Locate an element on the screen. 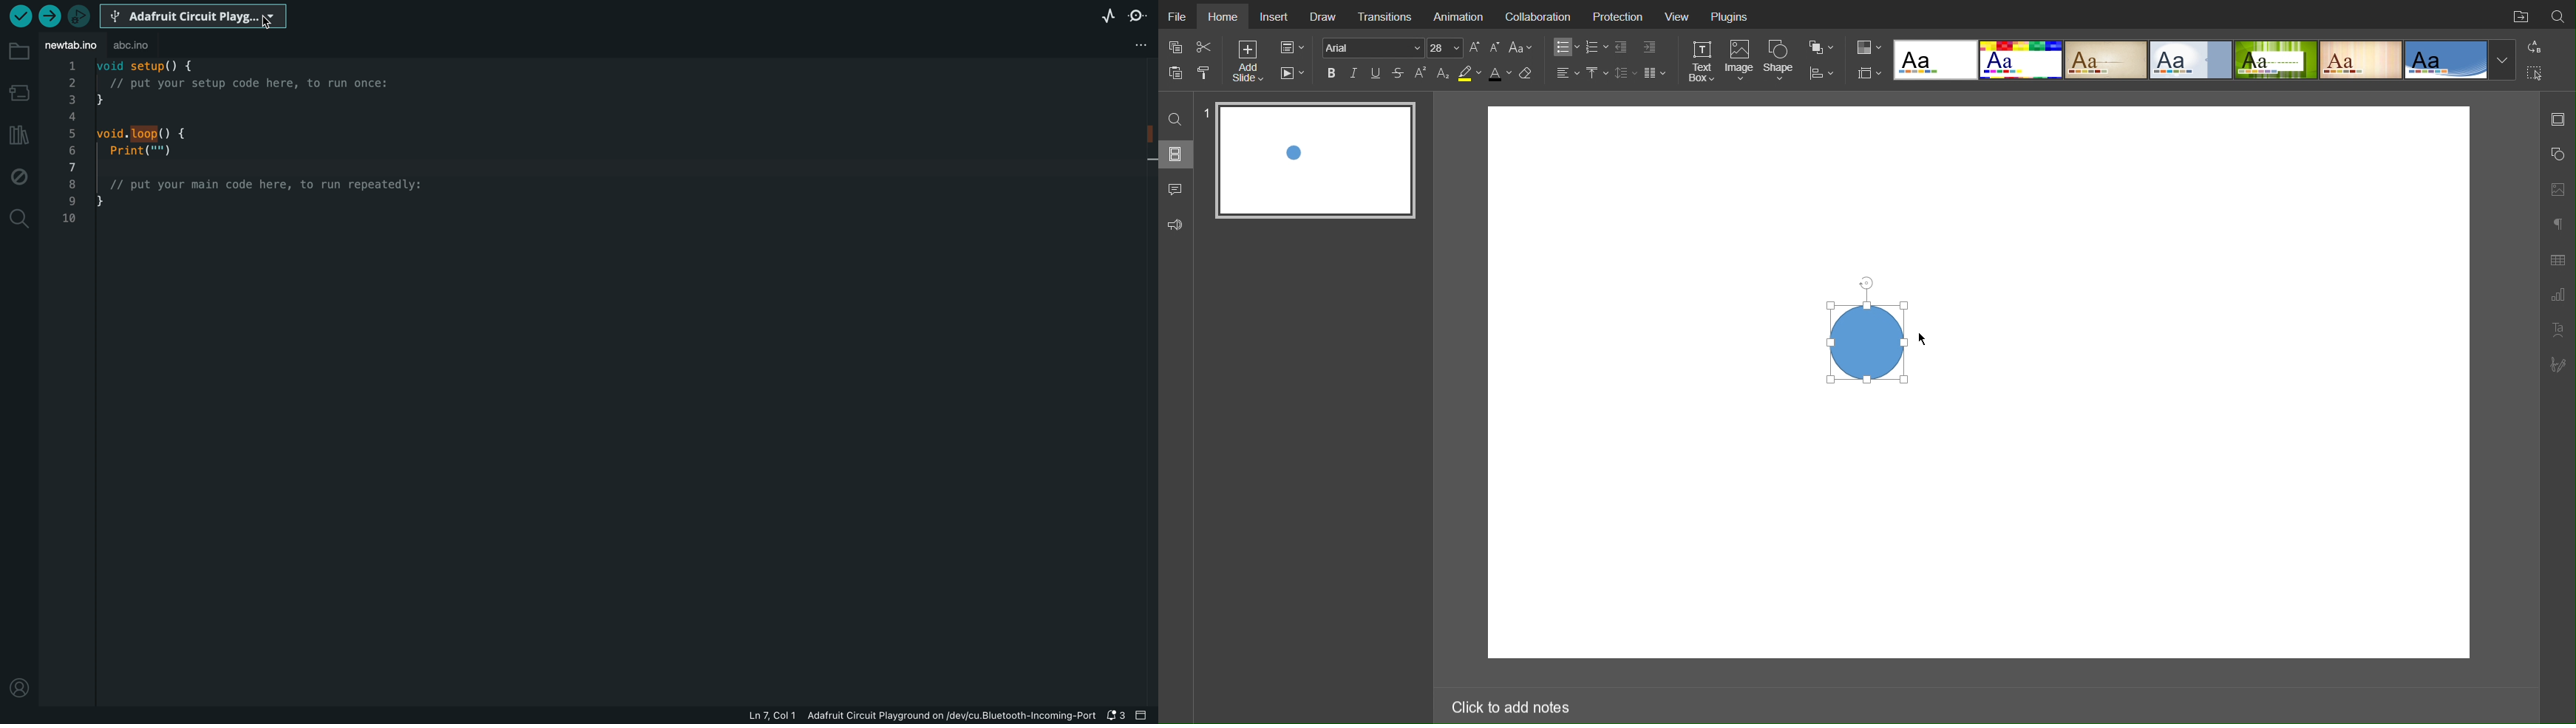 The image size is (2576, 728). Bullet List is located at coordinates (1564, 47).